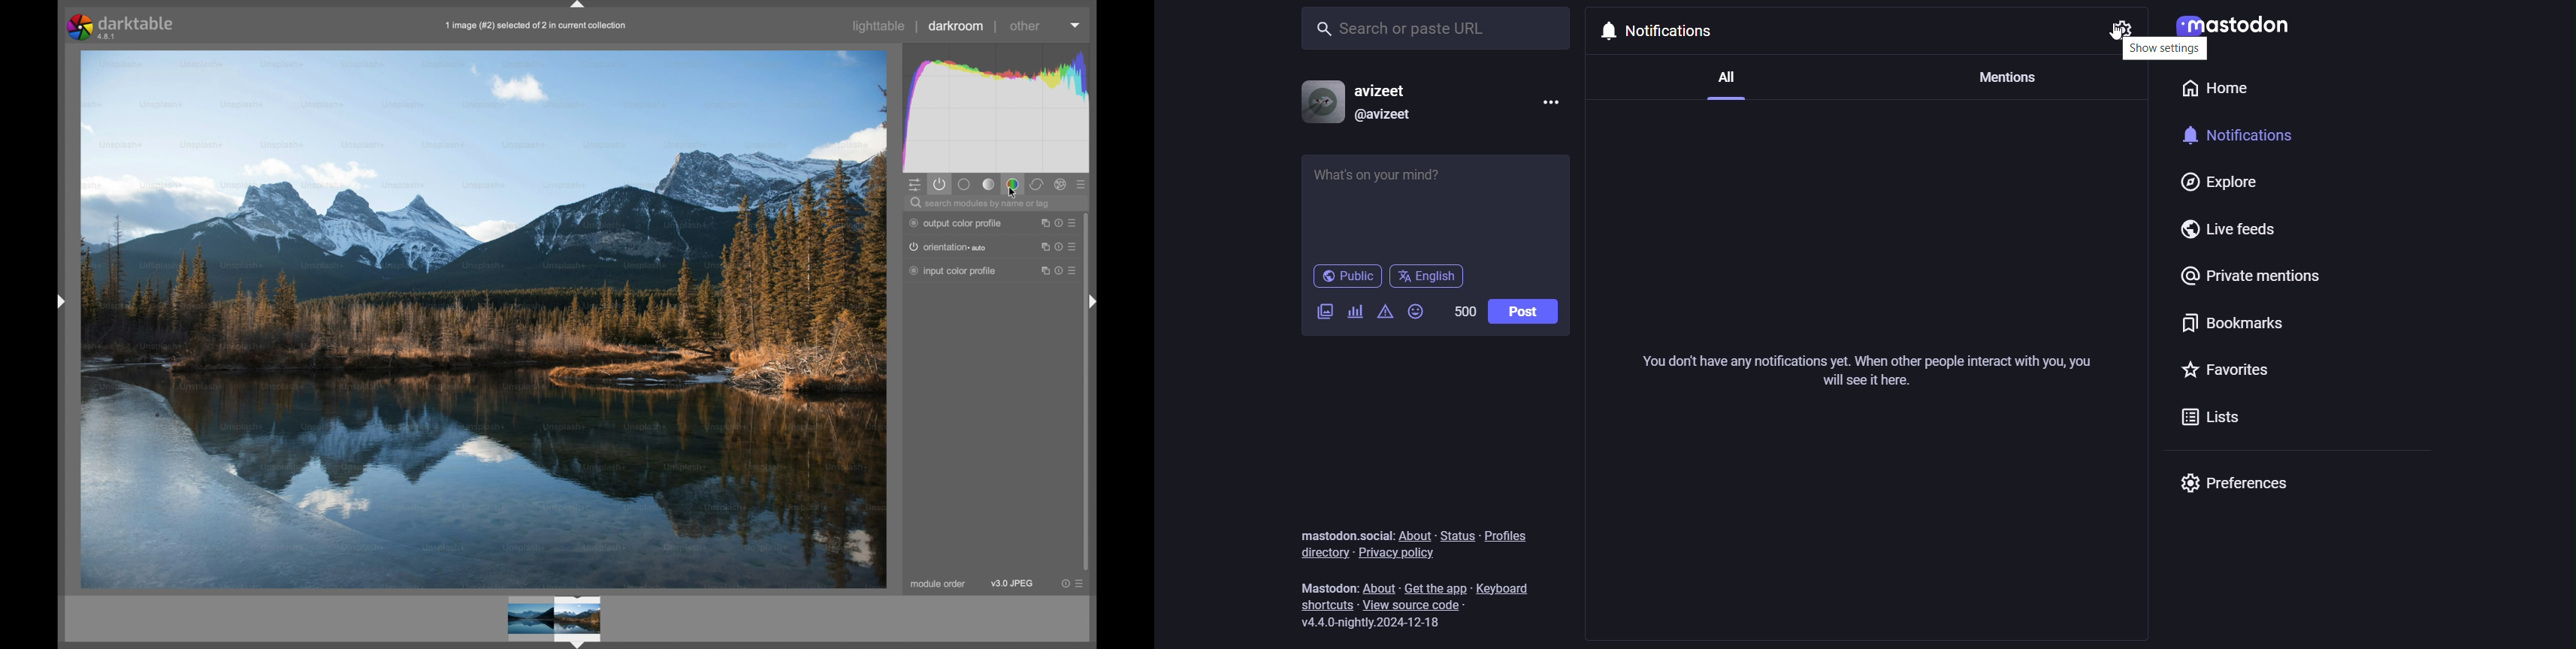 The image size is (2576, 672). I want to click on whats on your mind, so click(1438, 205).